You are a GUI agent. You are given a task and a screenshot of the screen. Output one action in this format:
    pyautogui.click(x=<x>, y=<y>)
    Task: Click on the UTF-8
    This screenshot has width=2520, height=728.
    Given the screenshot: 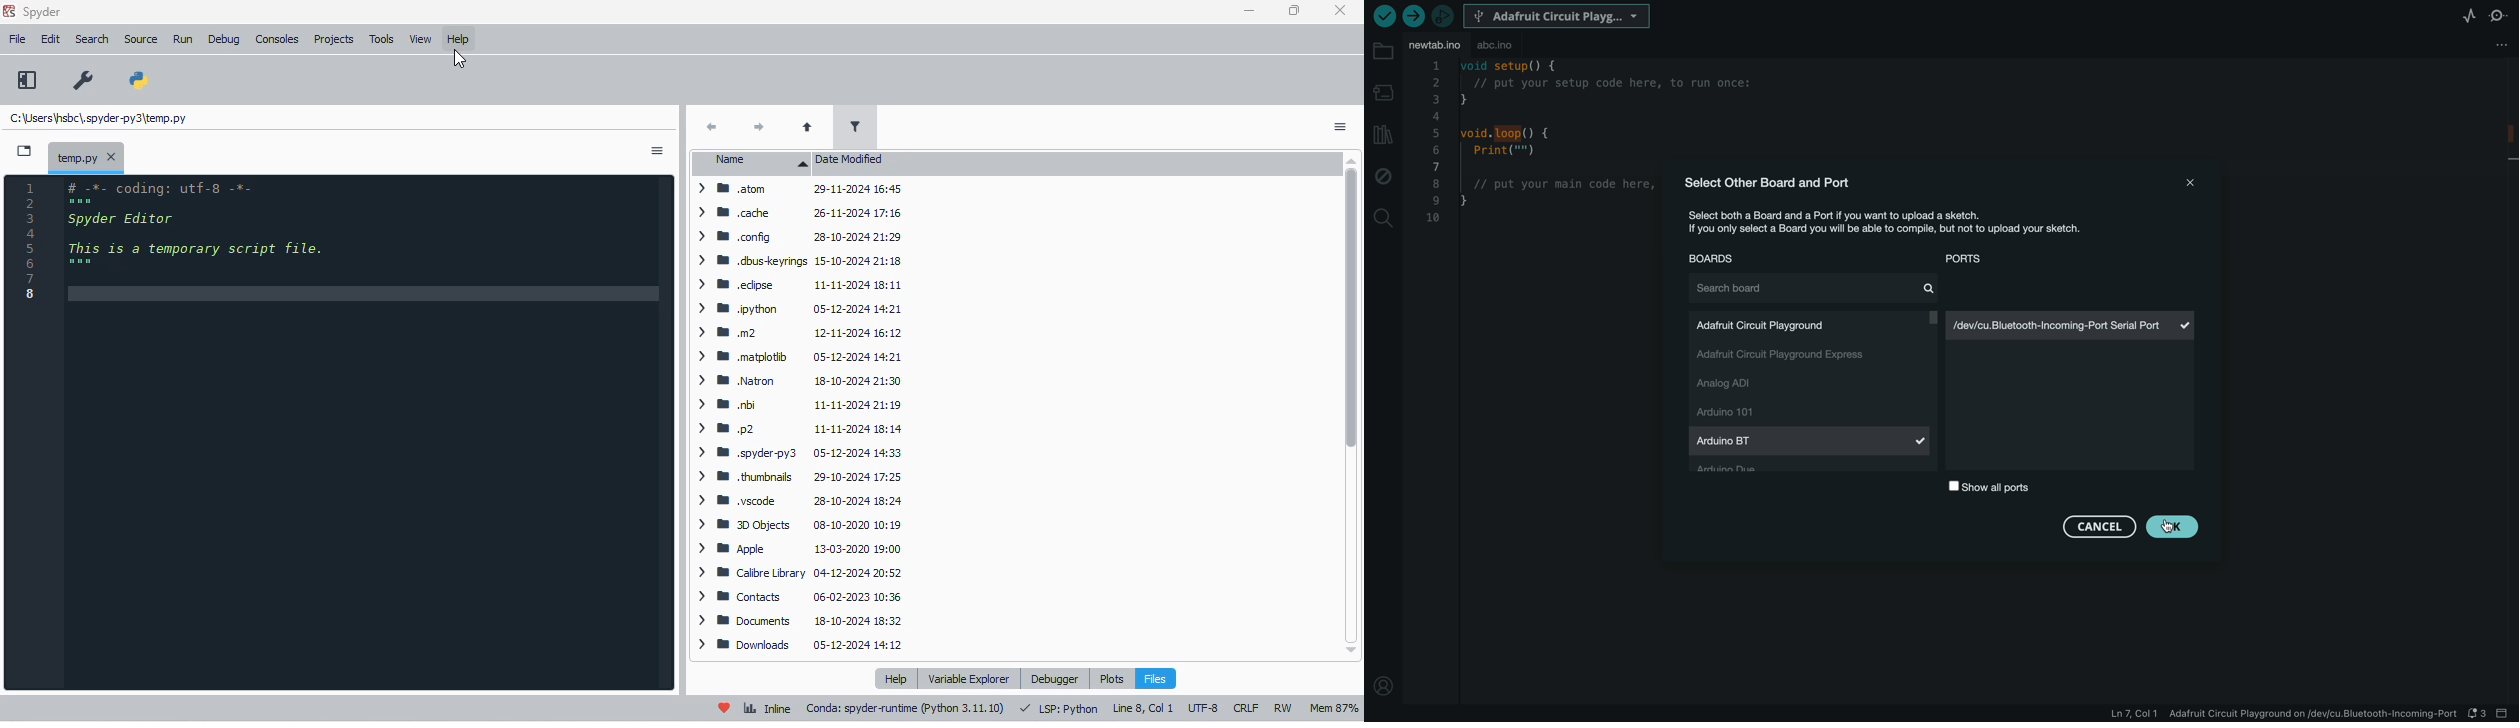 What is the action you would take?
    pyautogui.click(x=1204, y=709)
    